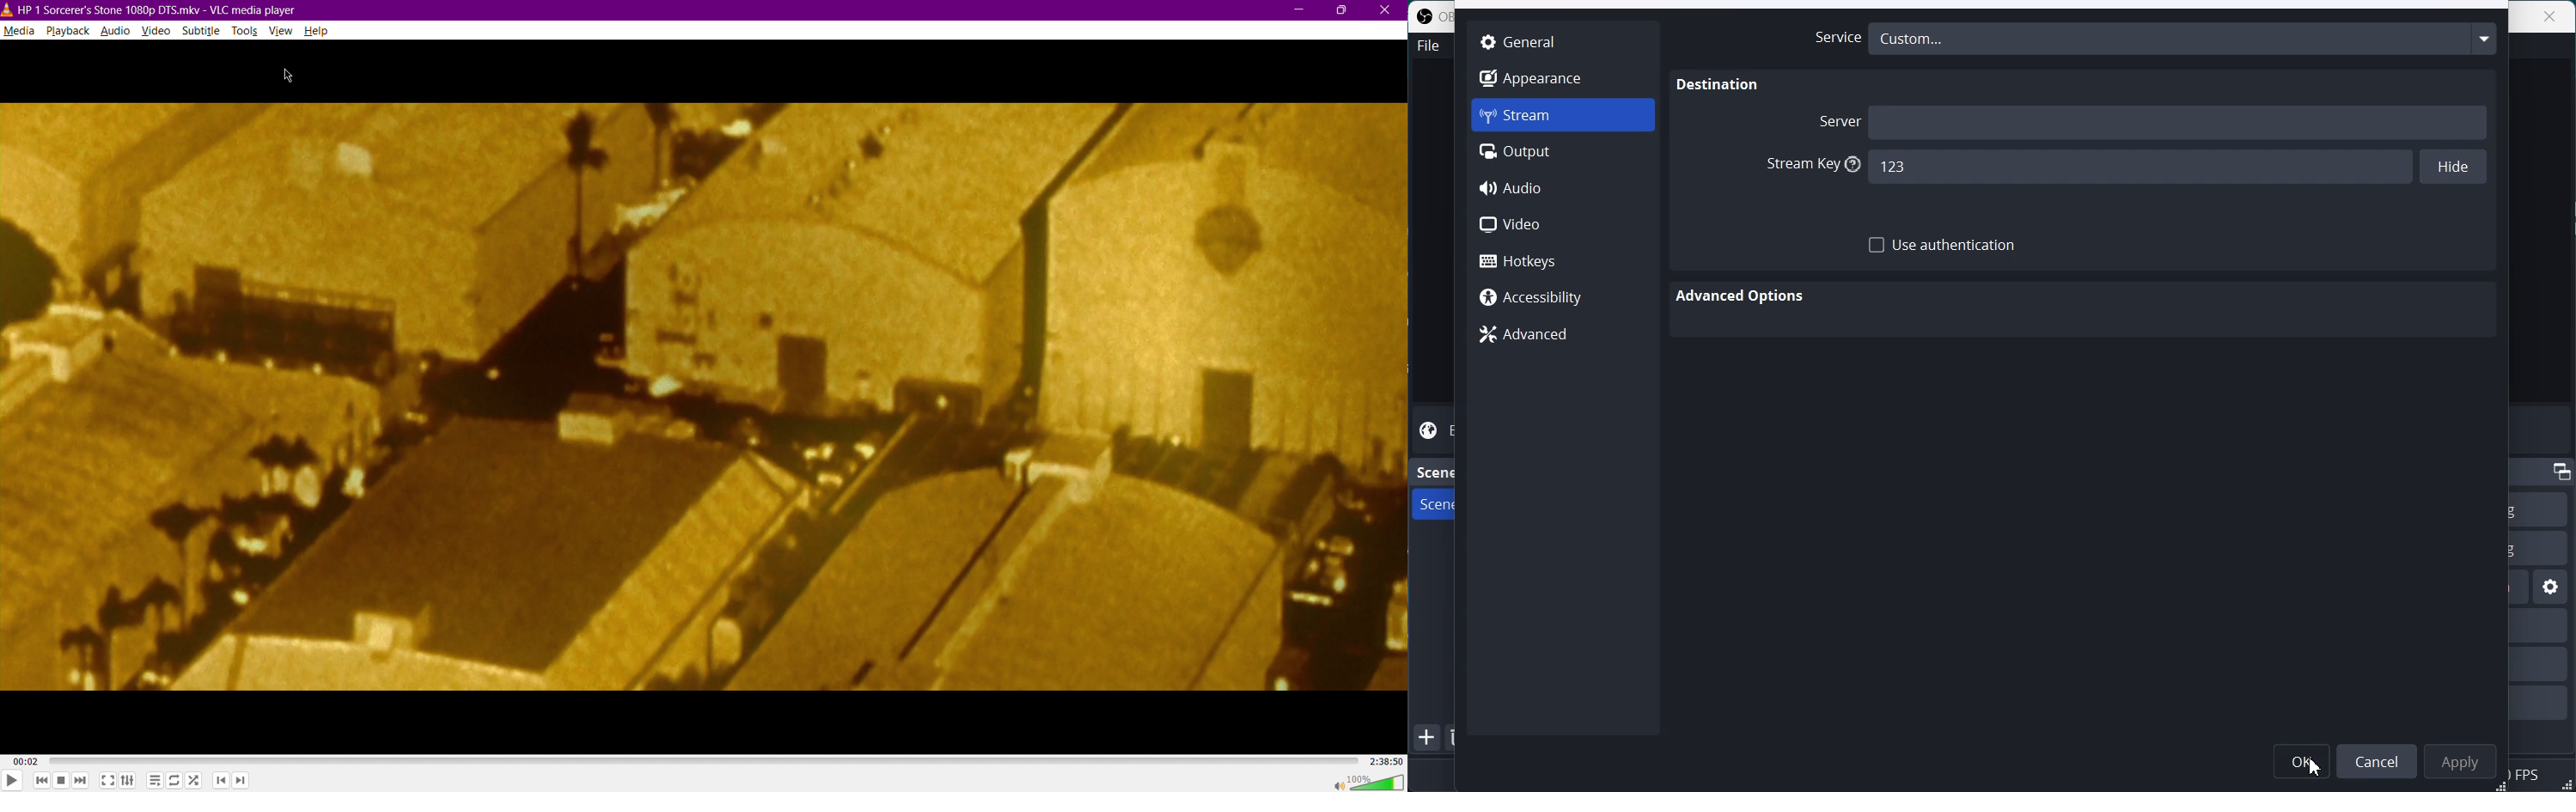 This screenshot has width=2576, height=812. Describe the element at coordinates (1743, 296) in the screenshot. I see `Advanced Option` at that location.